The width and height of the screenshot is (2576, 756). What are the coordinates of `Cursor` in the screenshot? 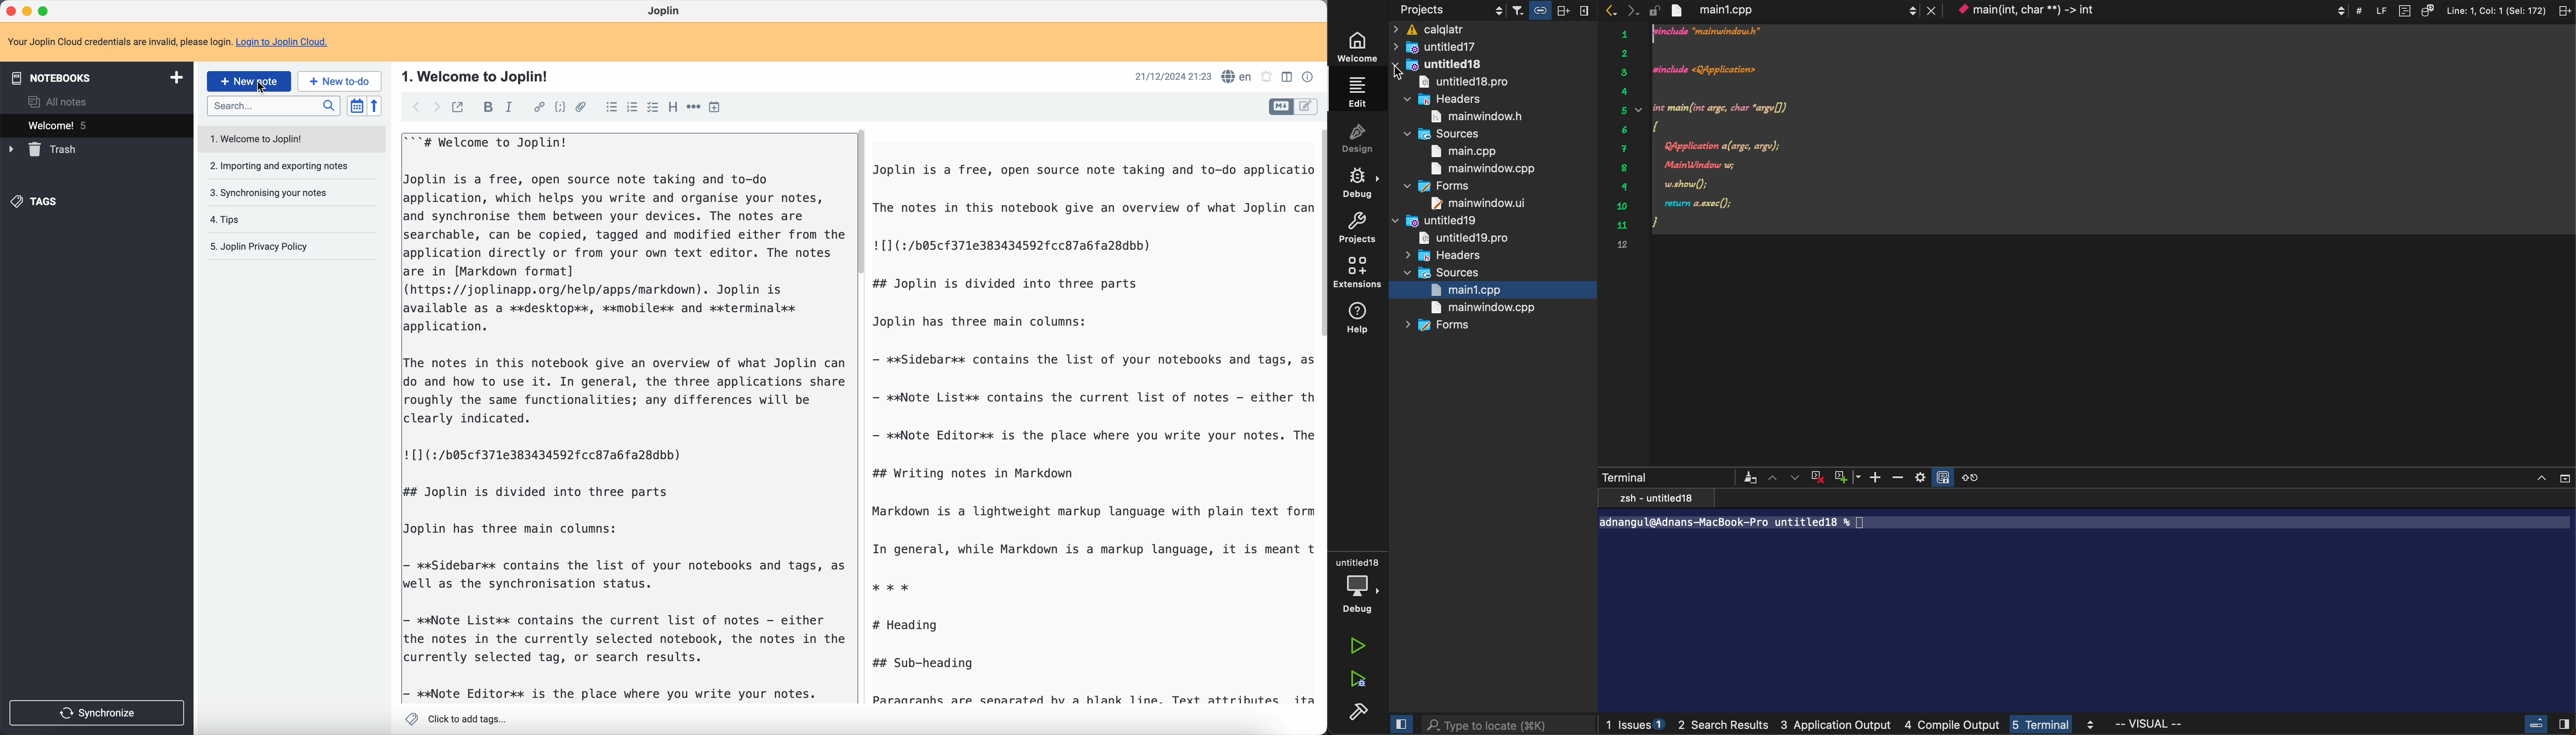 It's located at (261, 91).